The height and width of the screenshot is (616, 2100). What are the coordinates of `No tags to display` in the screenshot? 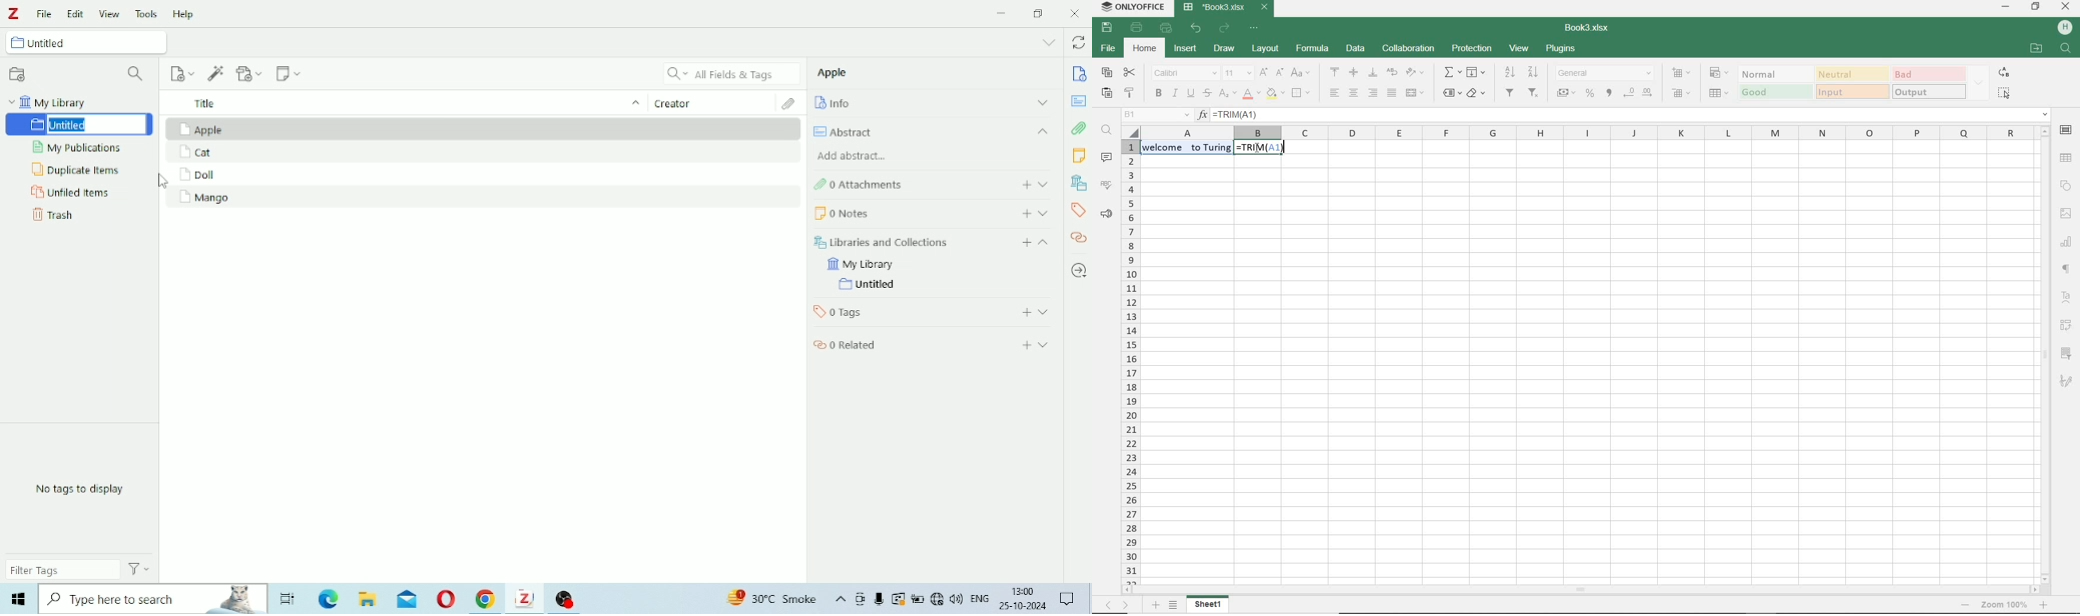 It's located at (81, 488).